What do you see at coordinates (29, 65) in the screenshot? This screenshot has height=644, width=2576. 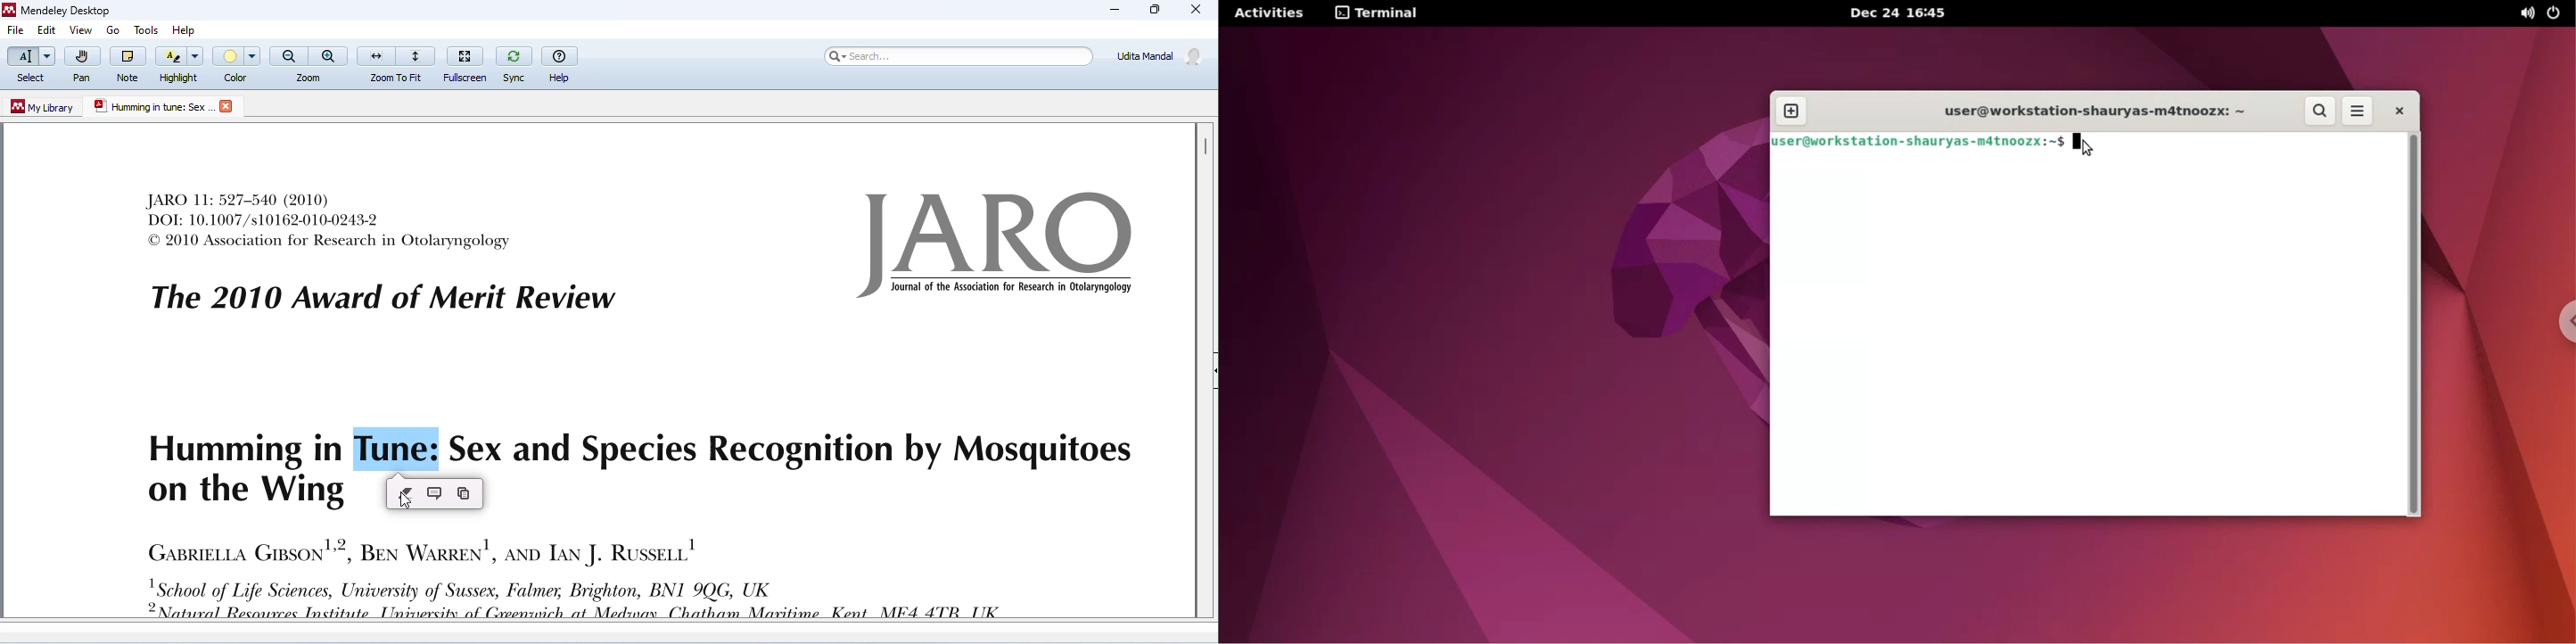 I see `select` at bounding box center [29, 65].